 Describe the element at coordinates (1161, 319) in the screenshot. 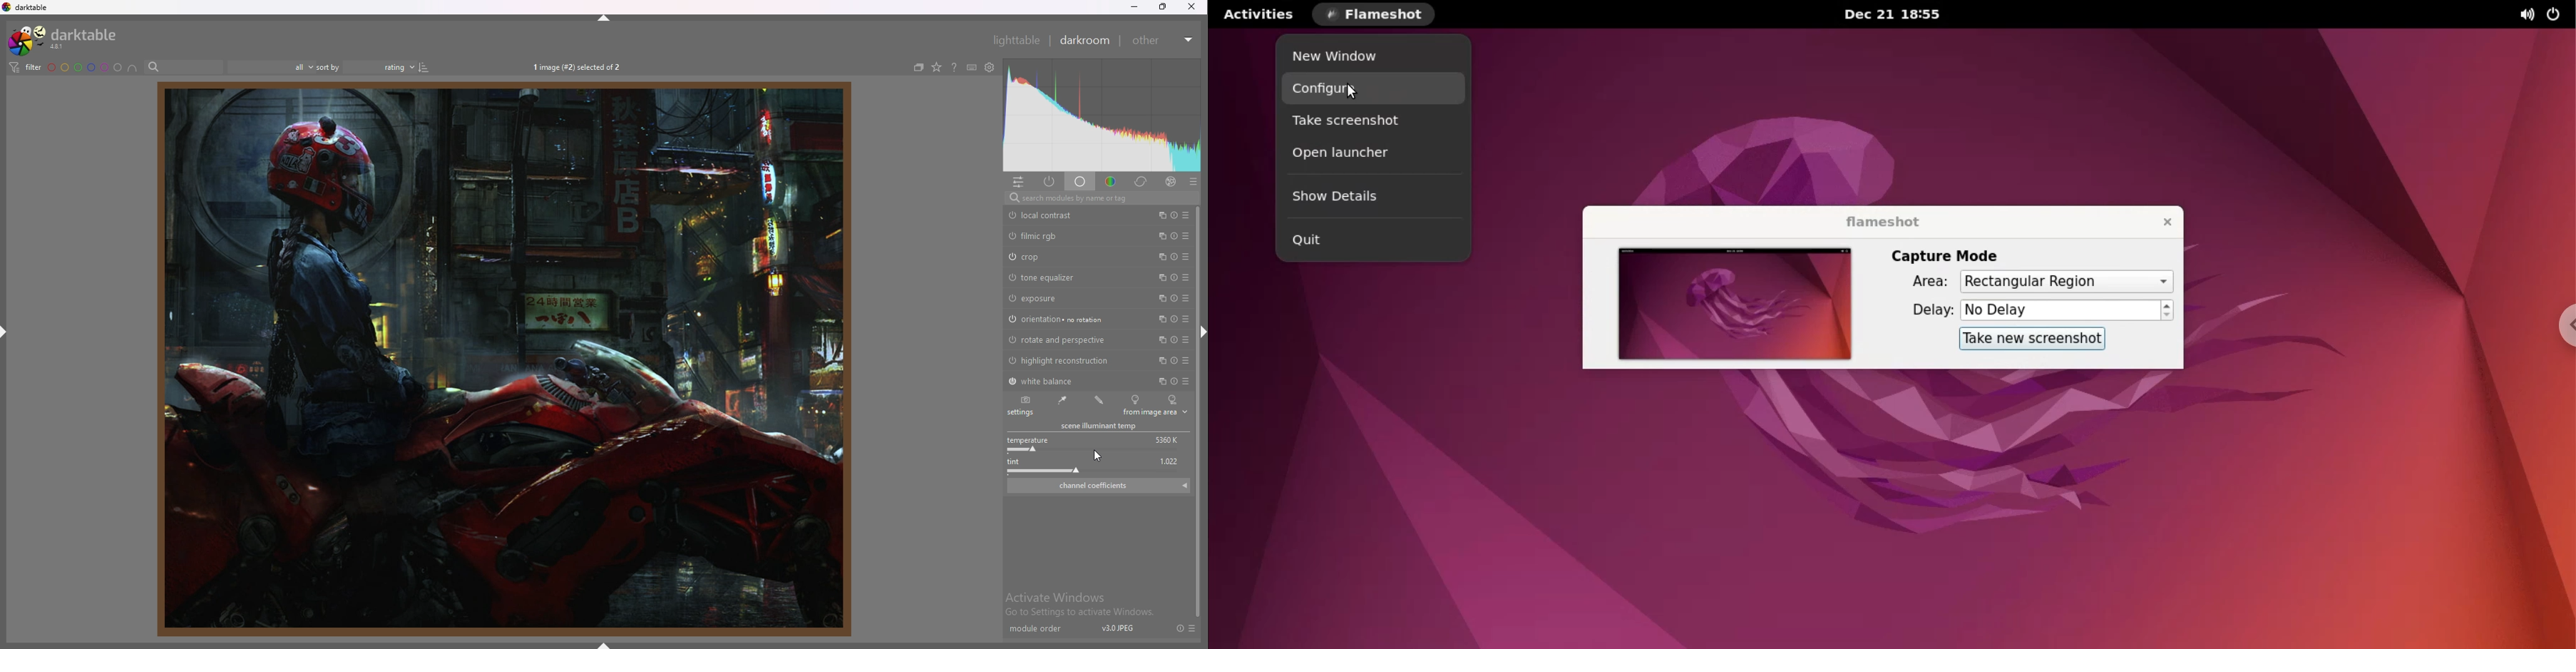

I see `multiple instances action` at that location.